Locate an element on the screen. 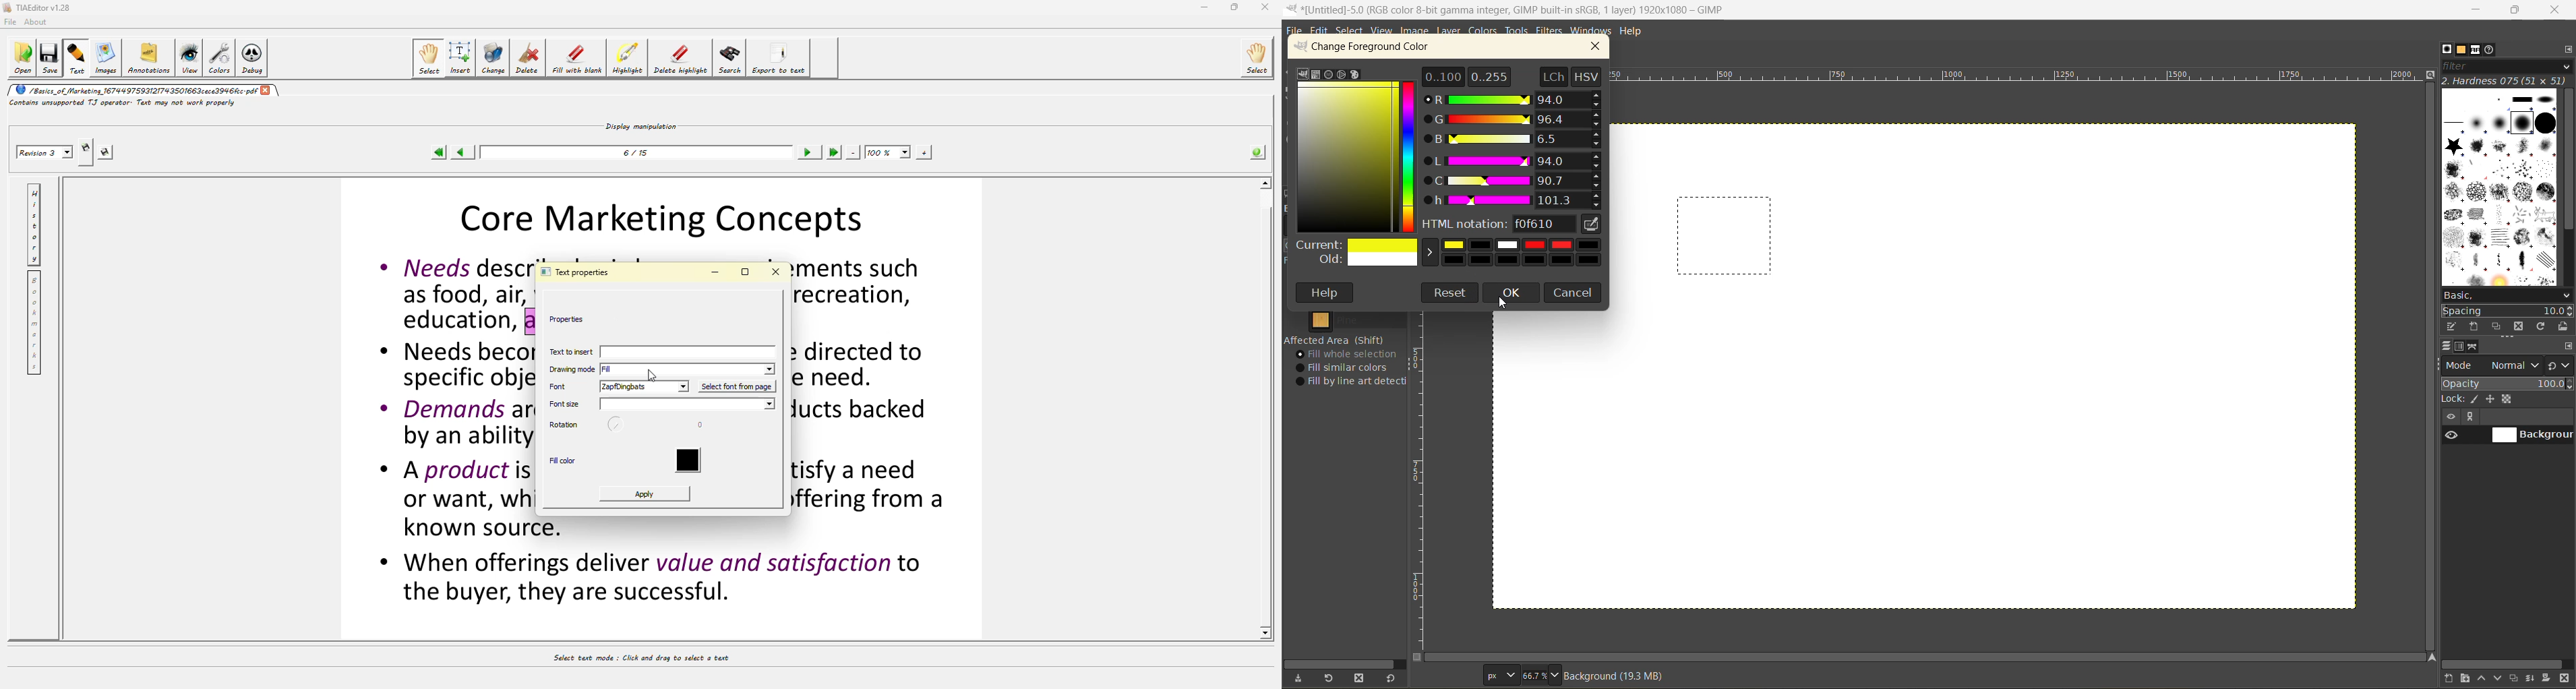 The height and width of the screenshot is (700, 2576). create a duplicate layer is located at coordinates (2517, 677).